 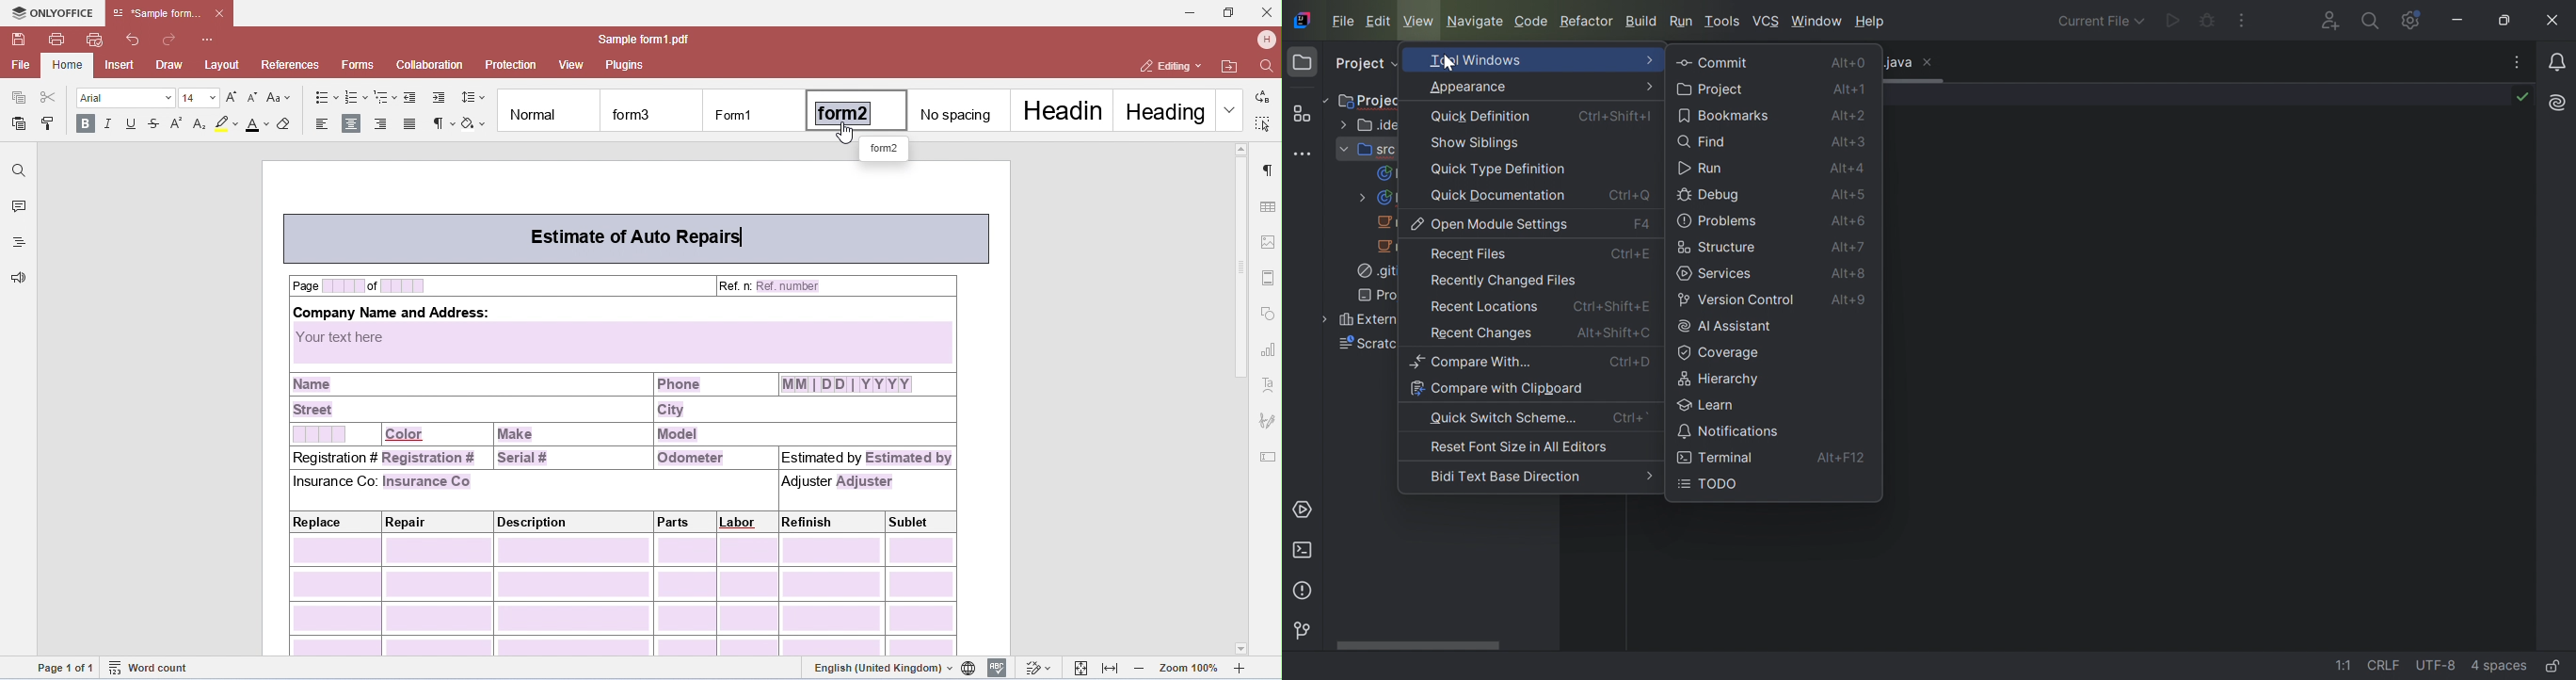 I want to click on Close, so click(x=2554, y=20).